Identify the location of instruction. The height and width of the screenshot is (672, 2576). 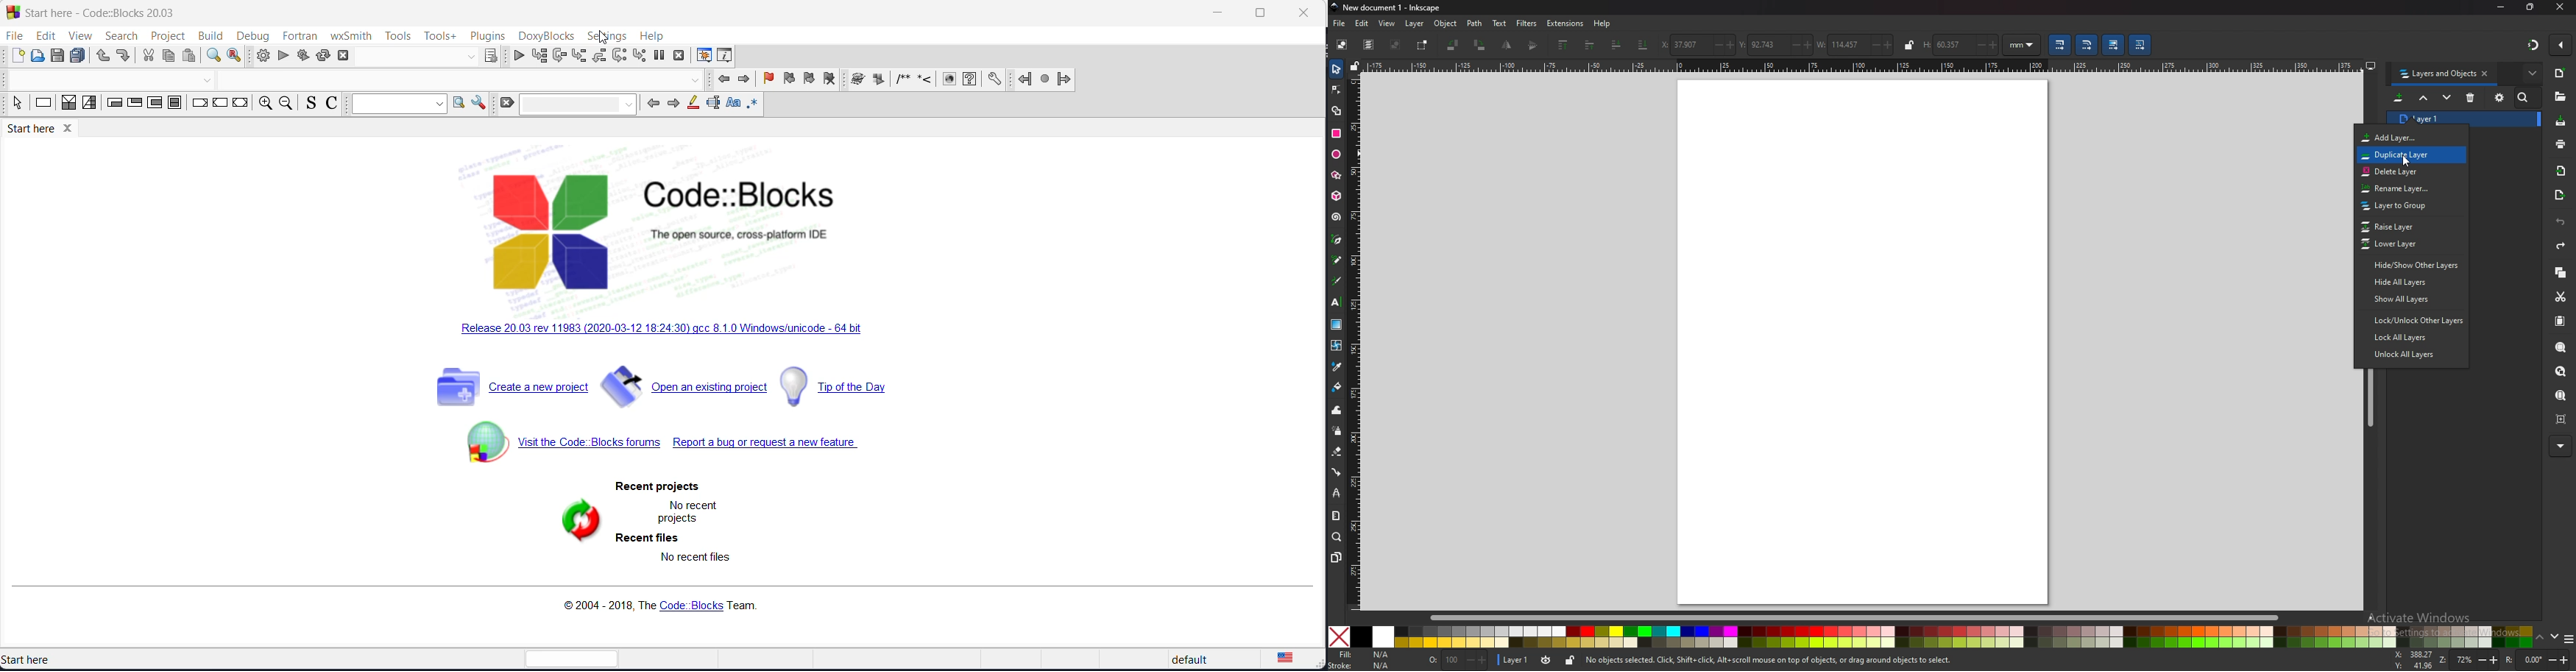
(43, 105).